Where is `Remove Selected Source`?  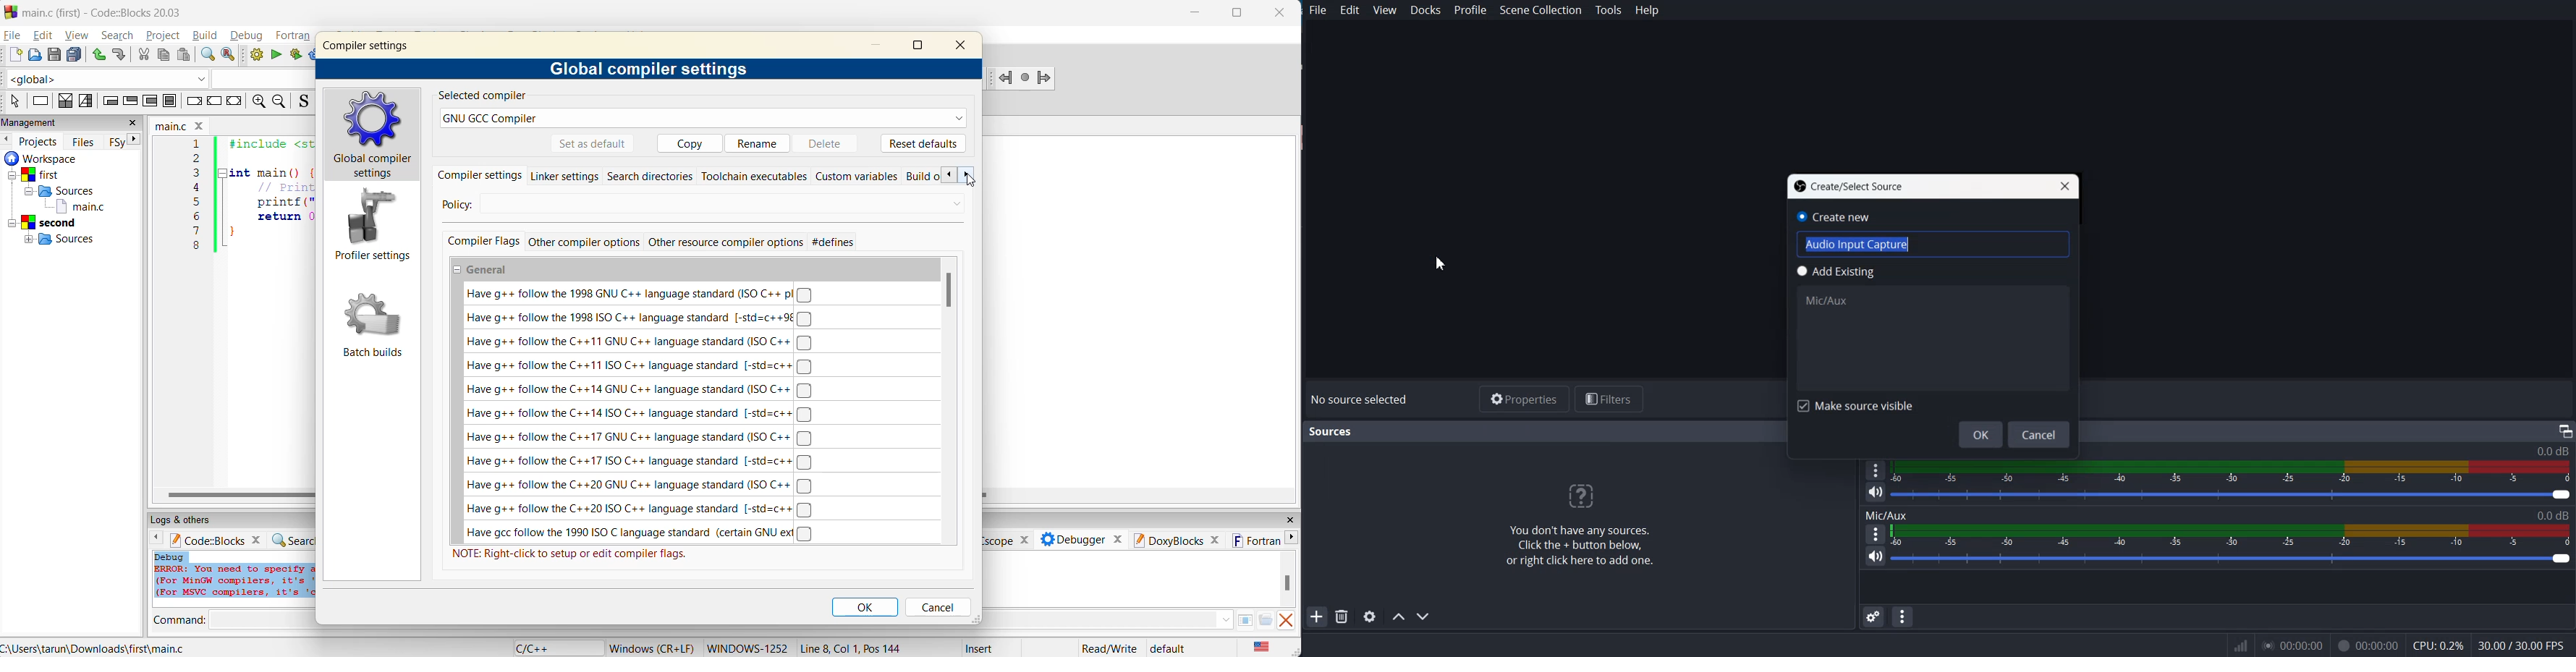 Remove Selected Source is located at coordinates (1342, 616).